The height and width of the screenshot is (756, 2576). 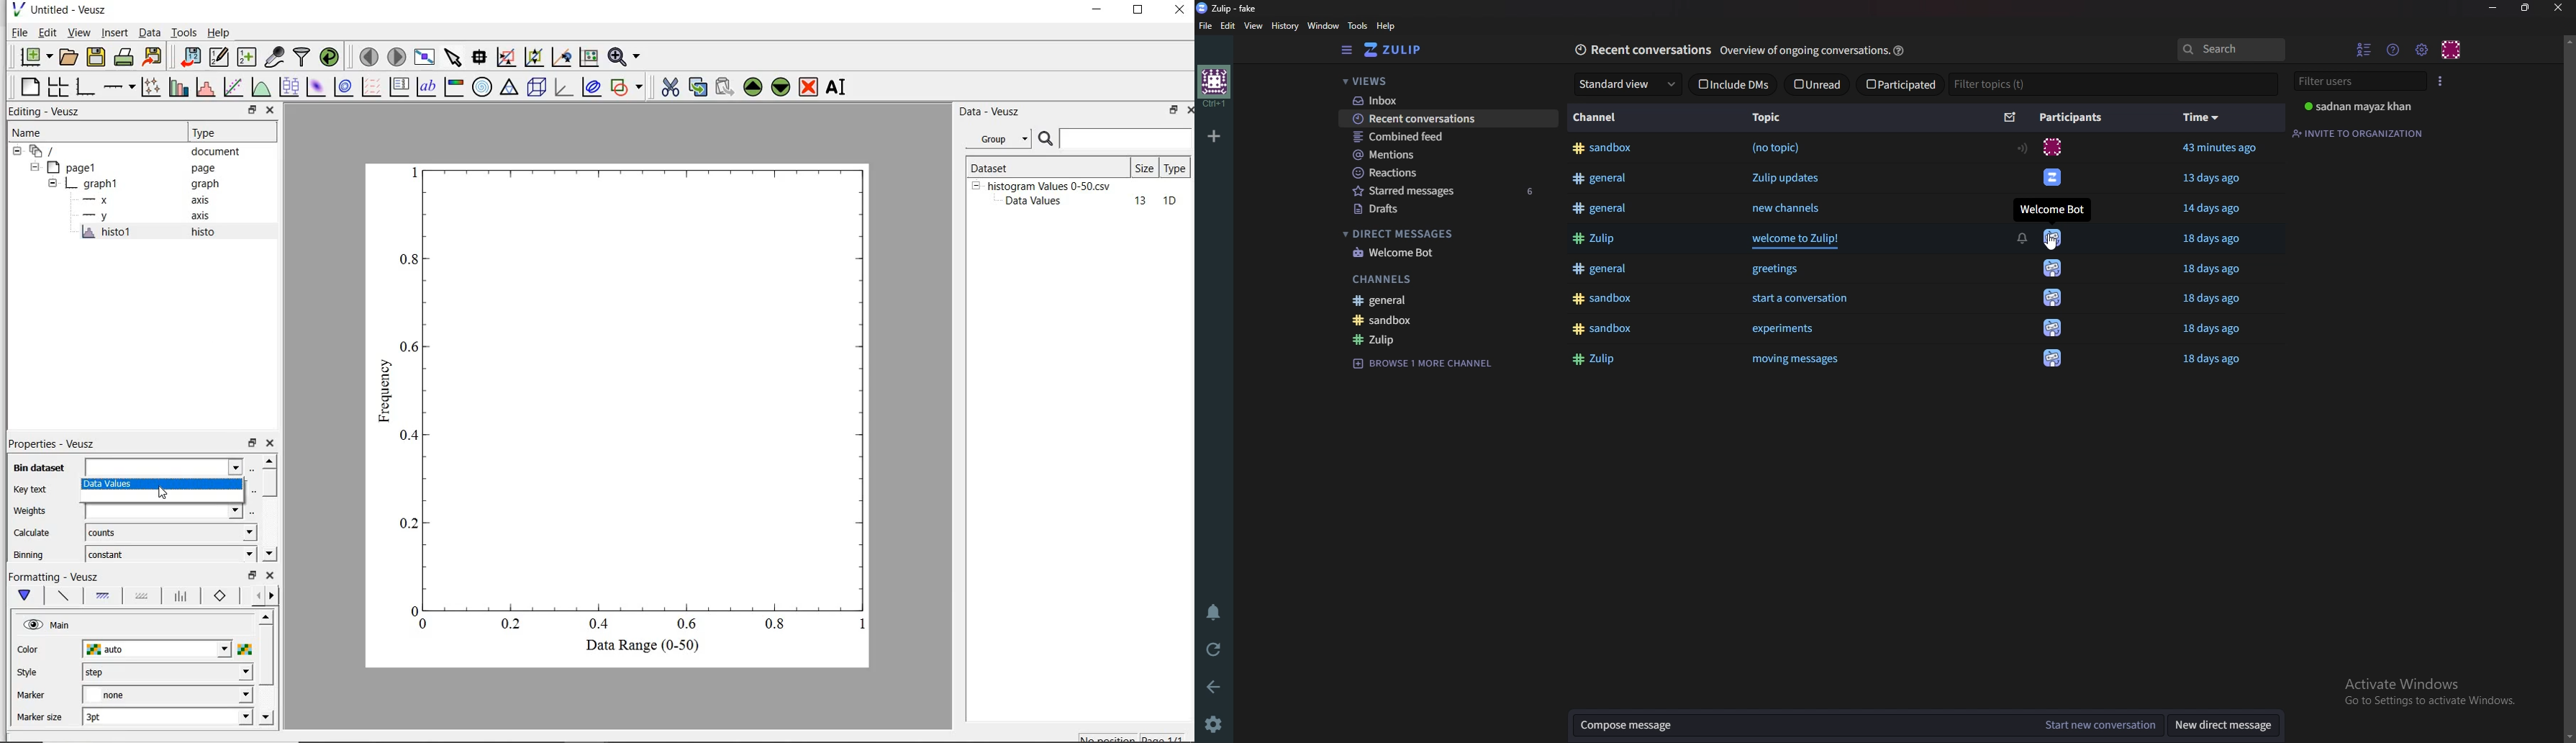 What do you see at coordinates (149, 32) in the screenshot?
I see `Data` at bounding box center [149, 32].